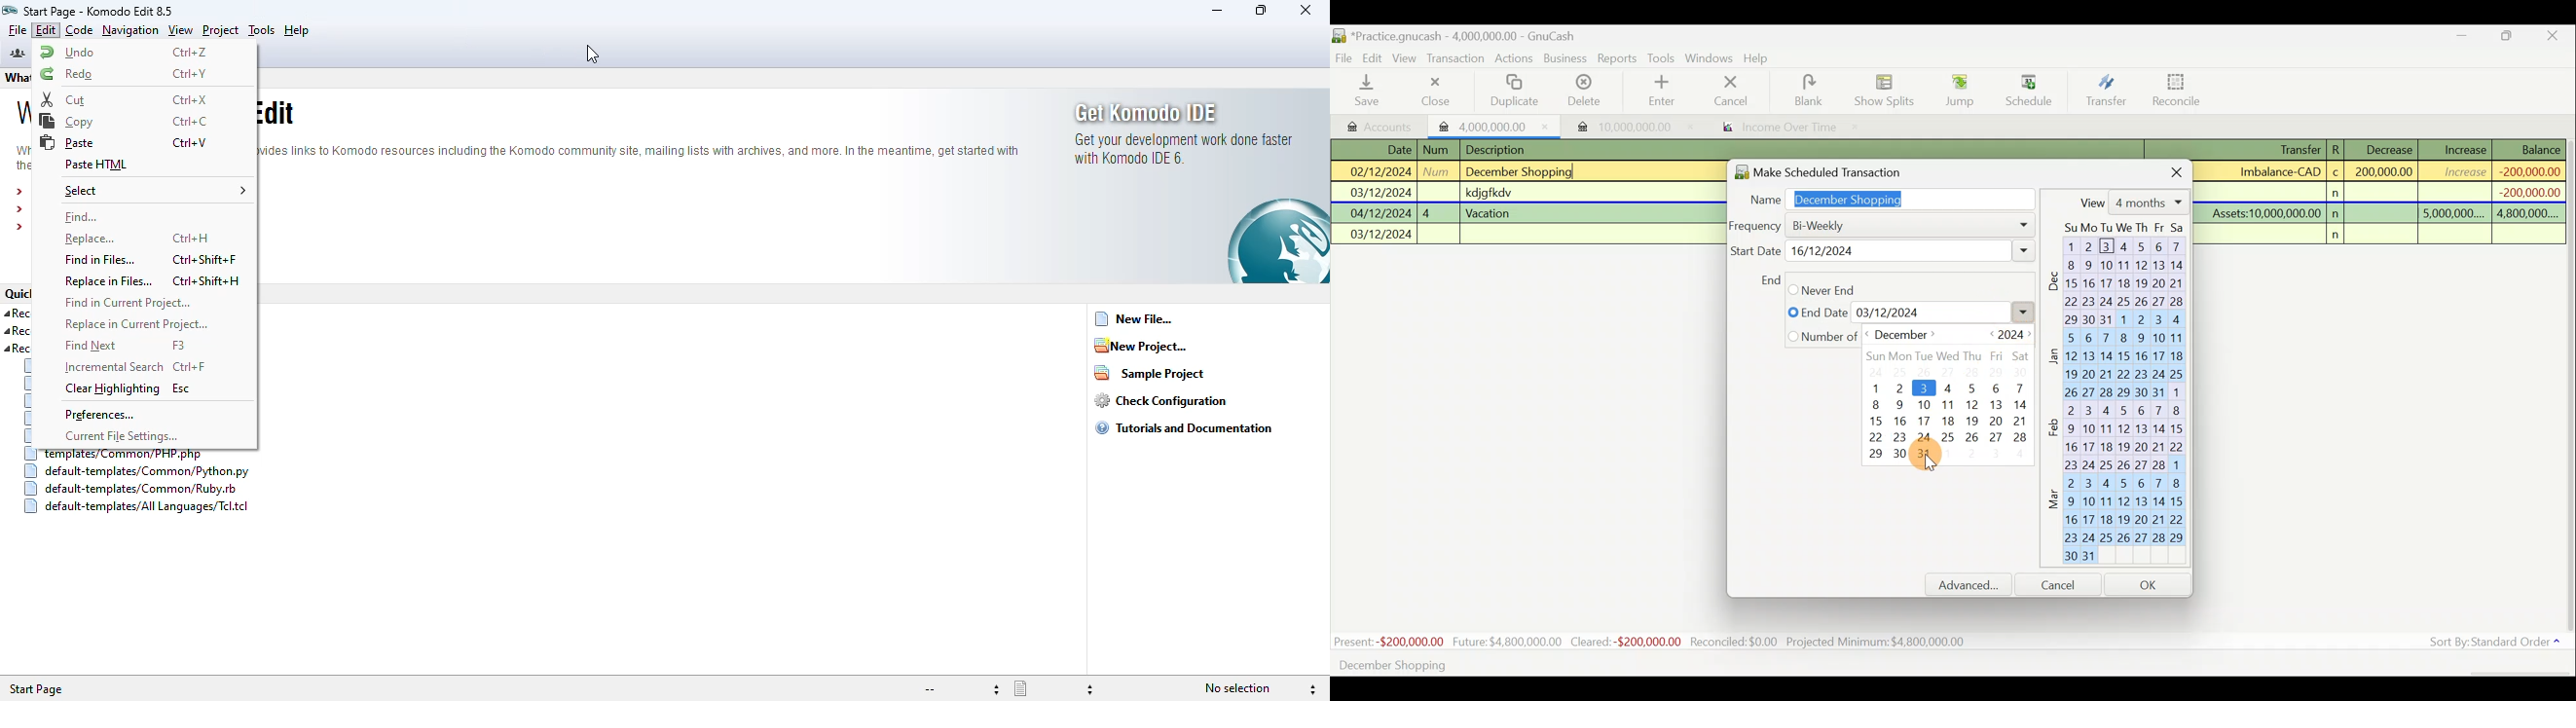 This screenshot has width=2576, height=728. What do you see at coordinates (1375, 57) in the screenshot?
I see `Edit` at bounding box center [1375, 57].